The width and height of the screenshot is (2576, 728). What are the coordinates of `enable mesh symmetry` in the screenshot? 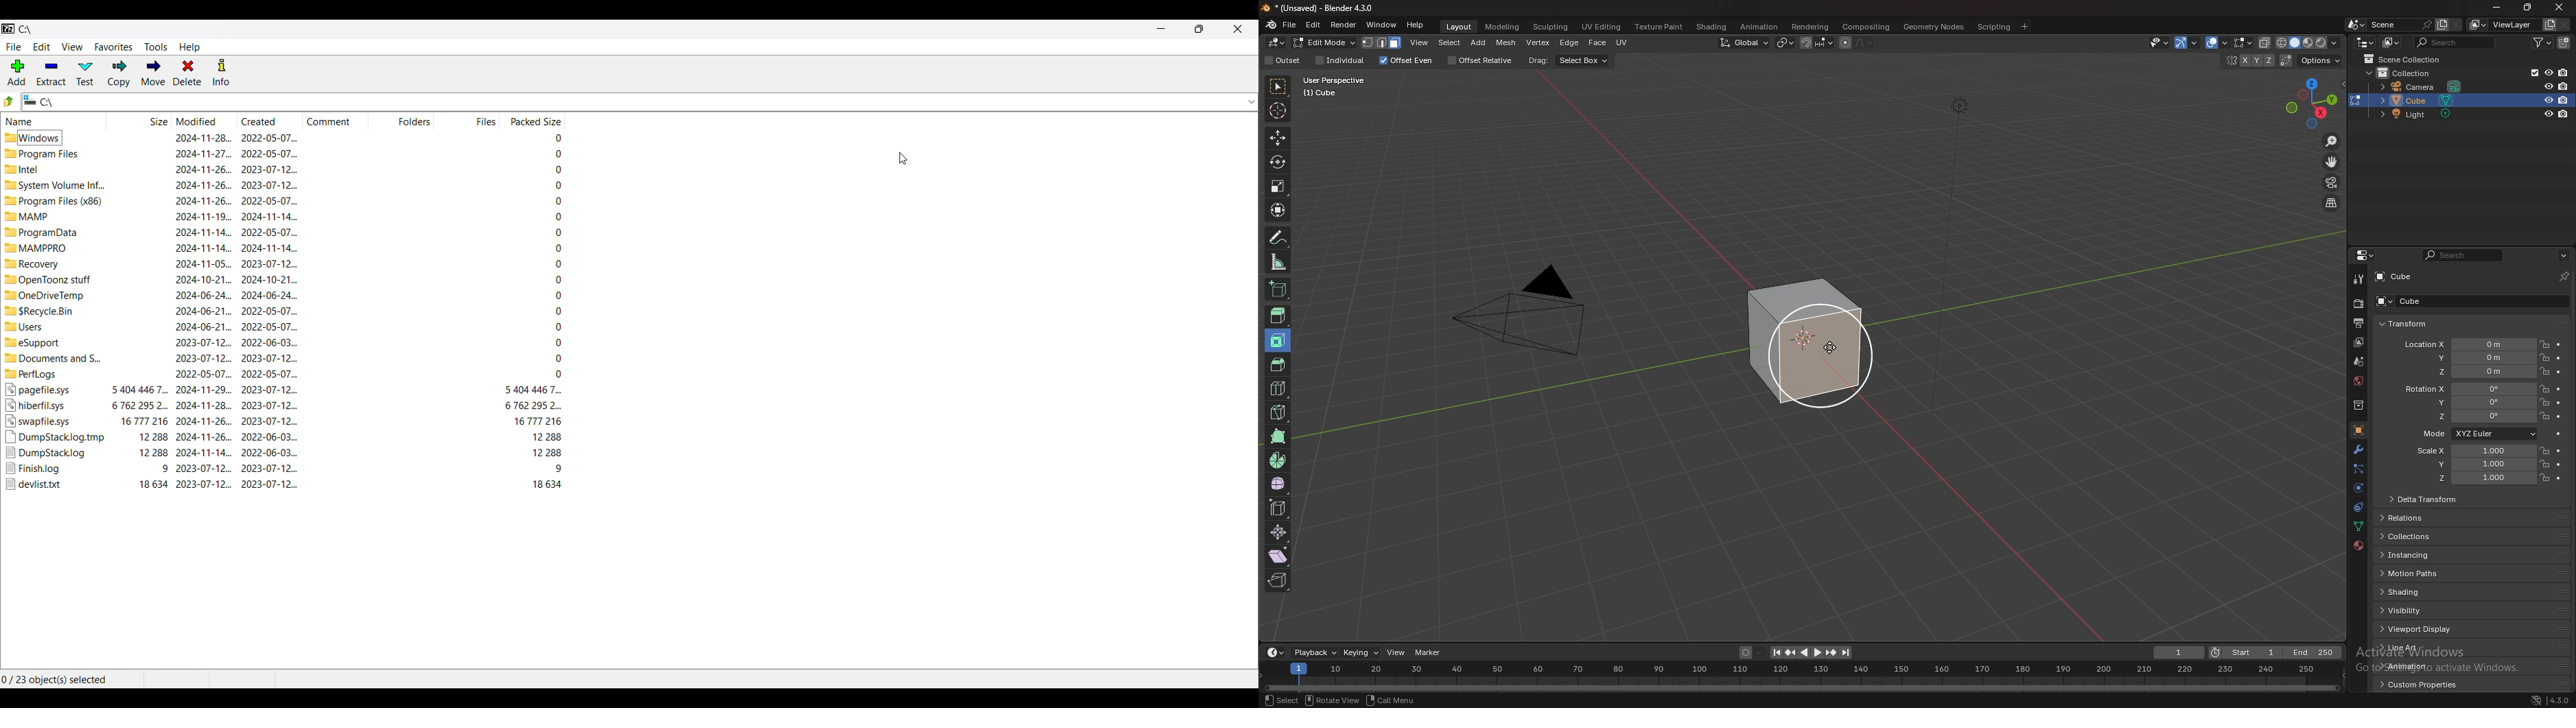 It's located at (2247, 60).